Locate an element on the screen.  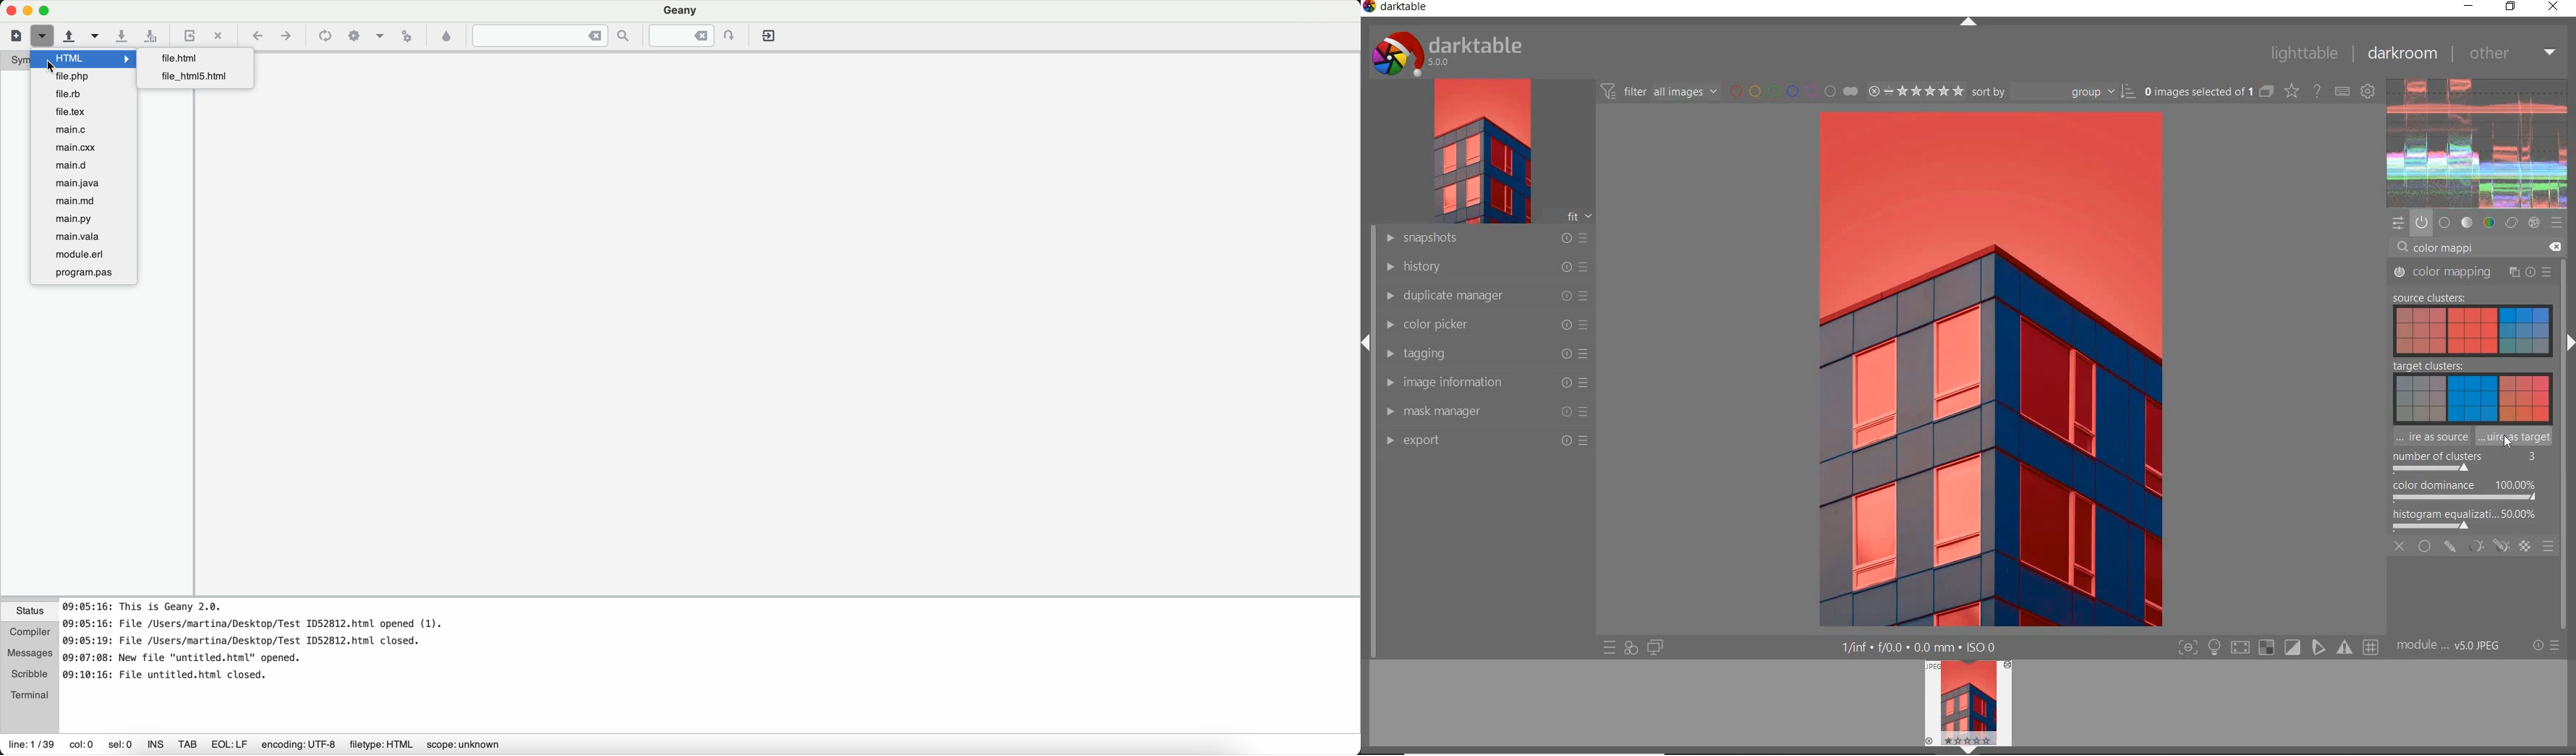
color picker is located at coordinates (1486, 325).